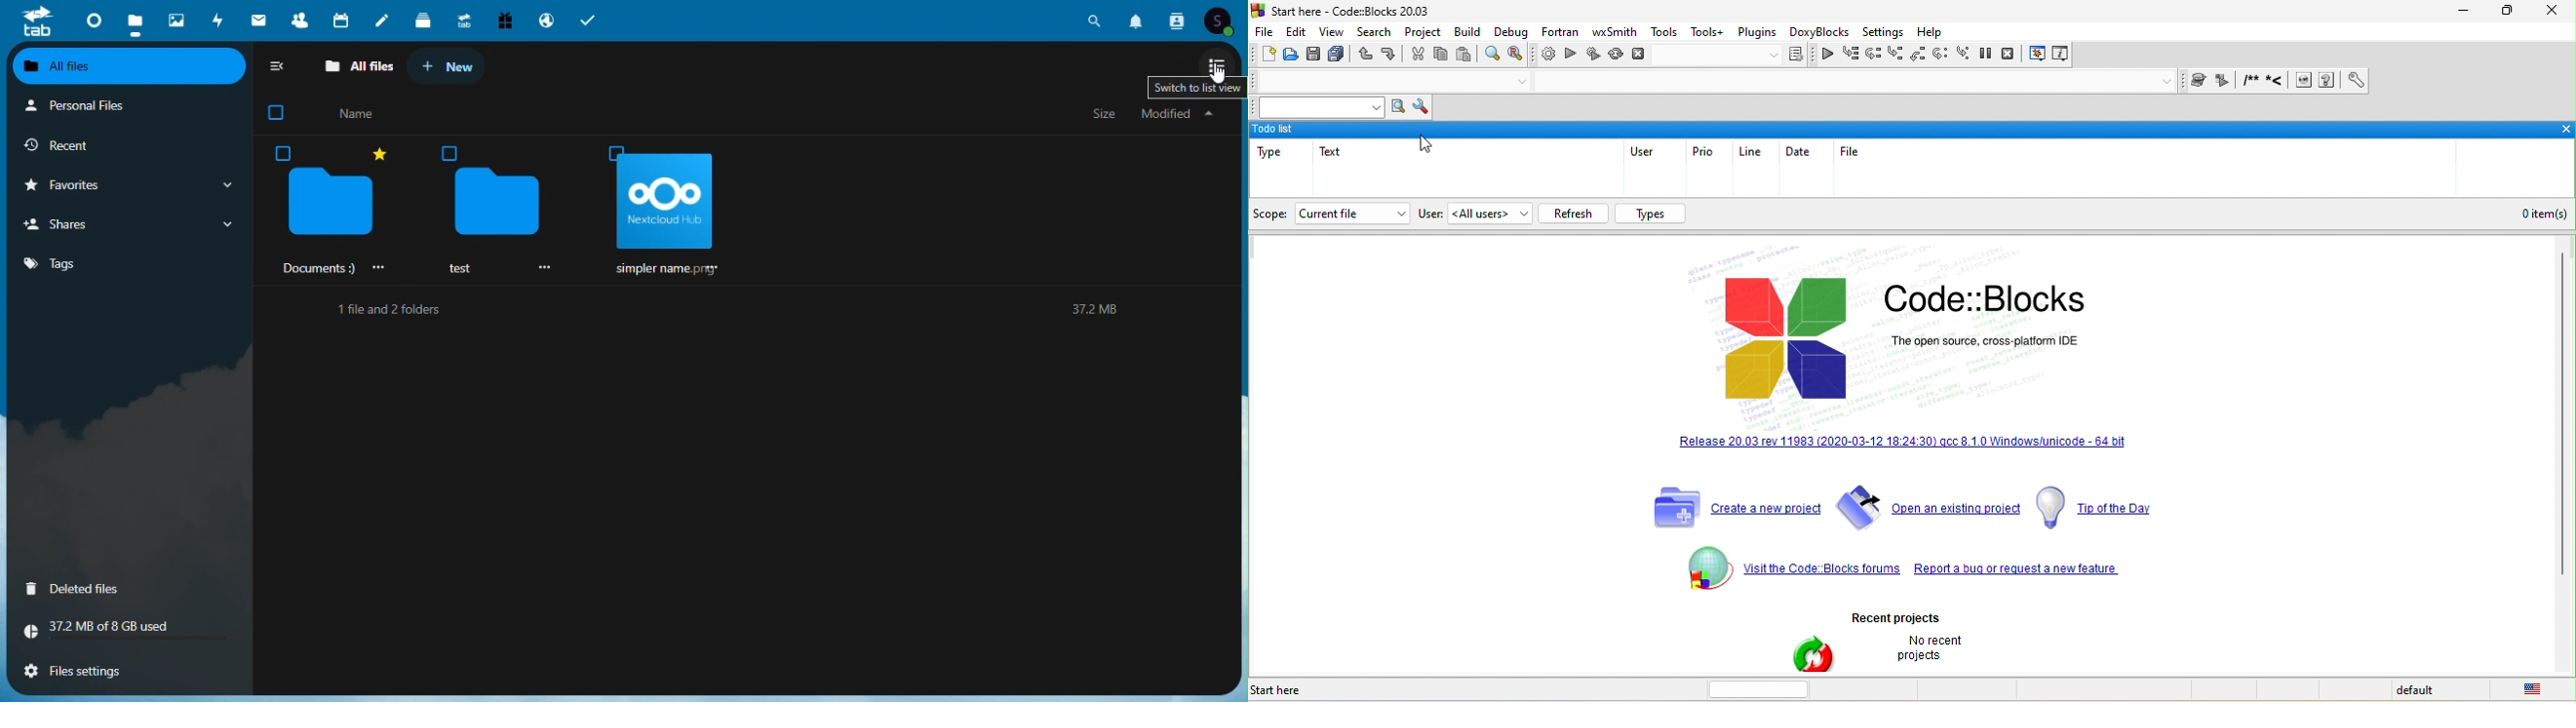 This screenshot has width=2576, height=728. What do you see at coordinates (131, 146) in the screenshot?
I see `Recent` at bounding box center [131, 146].